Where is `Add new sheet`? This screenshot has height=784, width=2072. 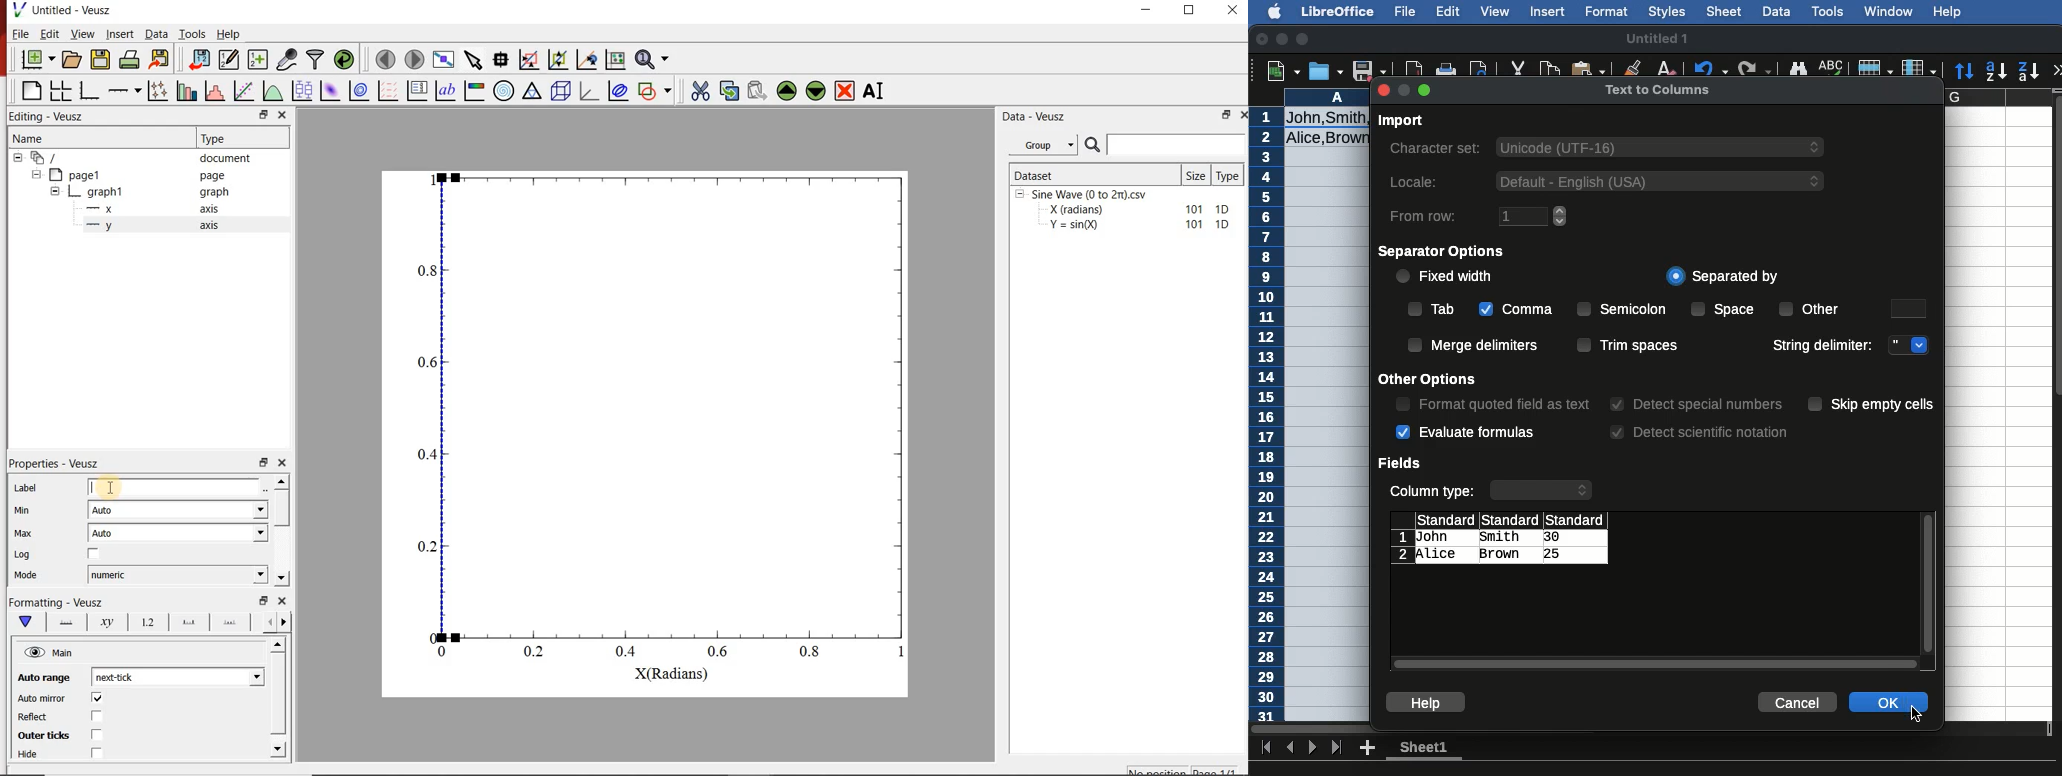 Add new sheet is located at coordinates (1366, 748).